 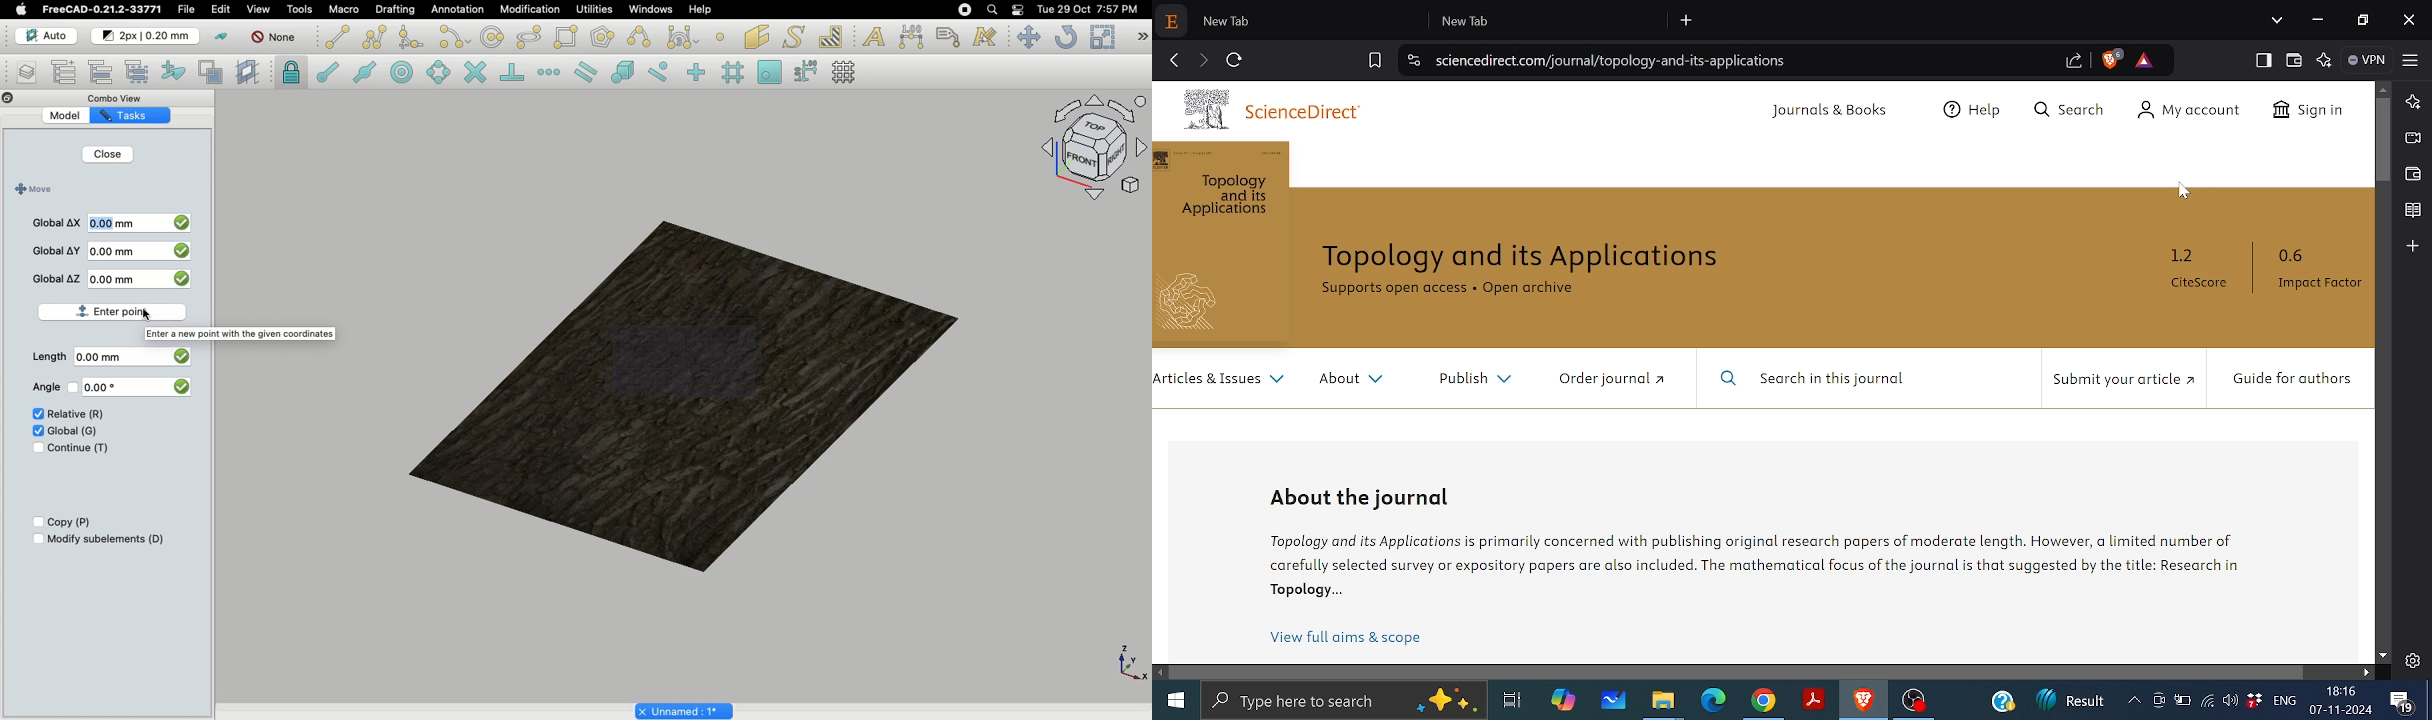 I want to click on Project name, so click(x=686, y=710).